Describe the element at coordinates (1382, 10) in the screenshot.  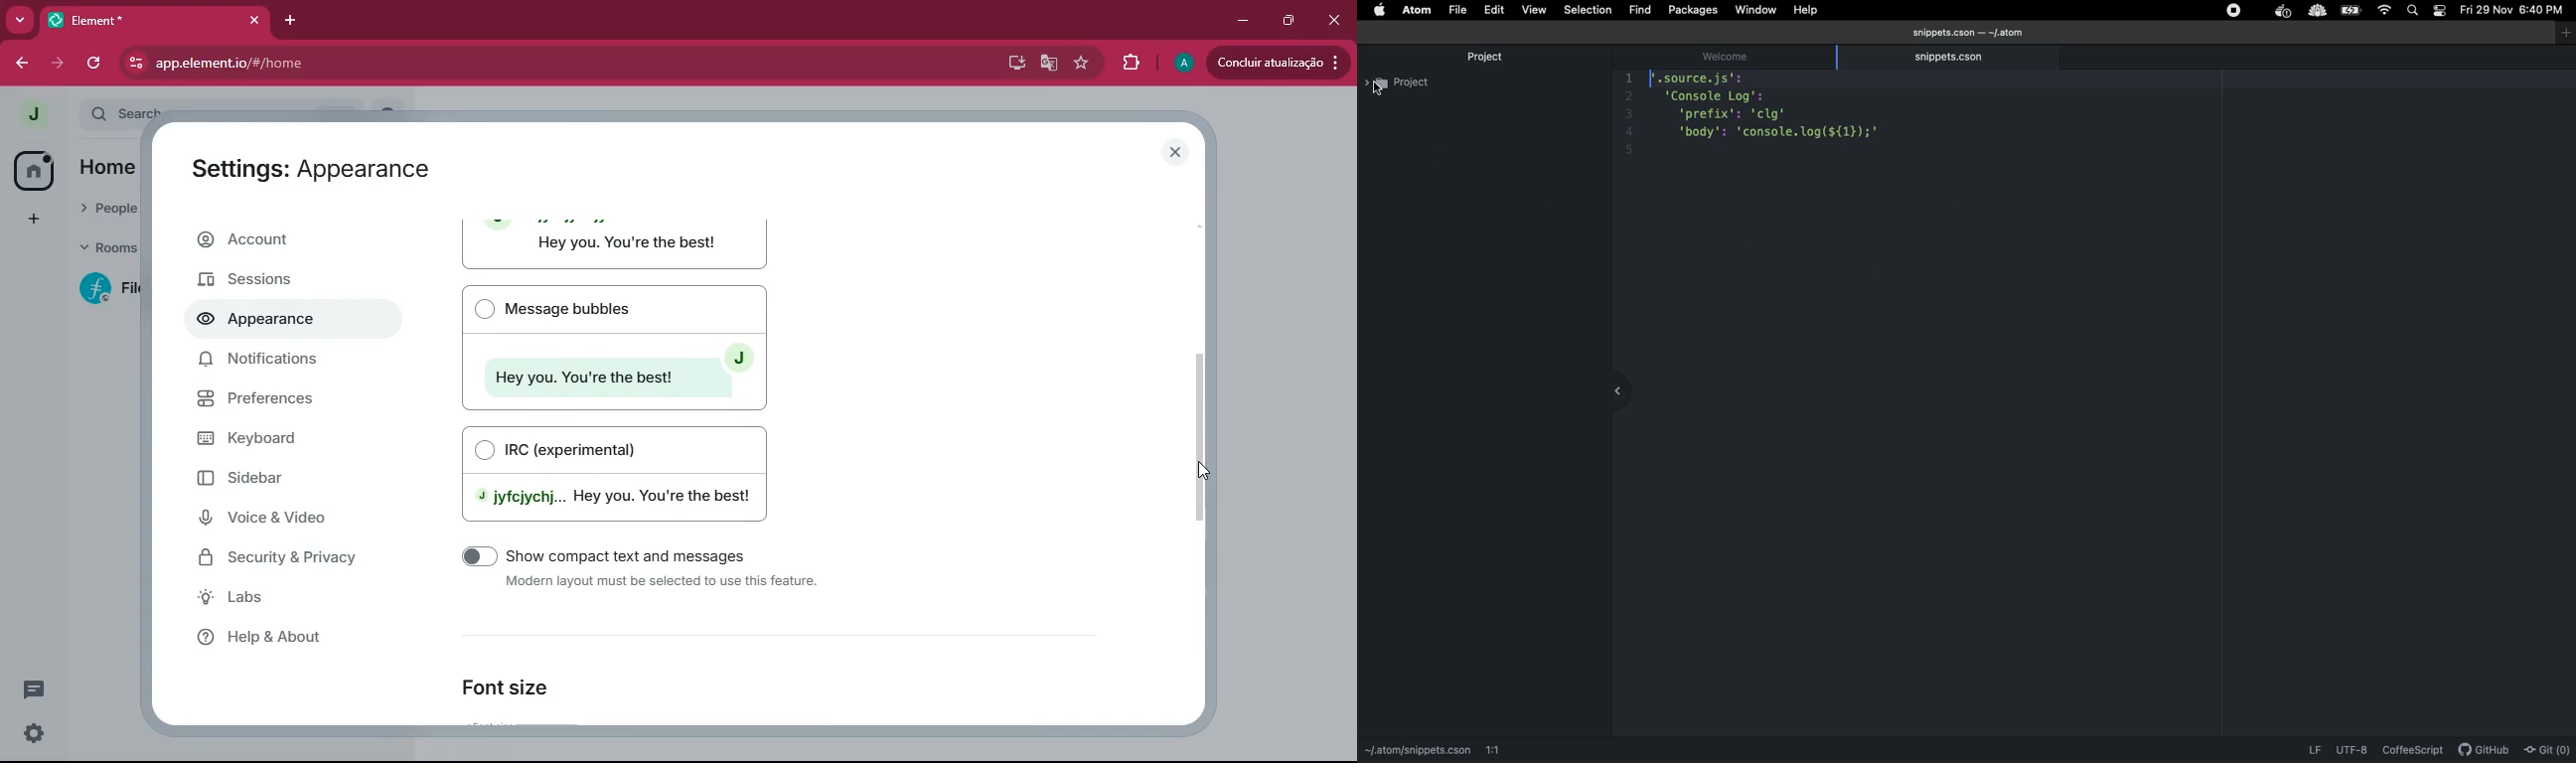
I see `Apple logo` at that location.